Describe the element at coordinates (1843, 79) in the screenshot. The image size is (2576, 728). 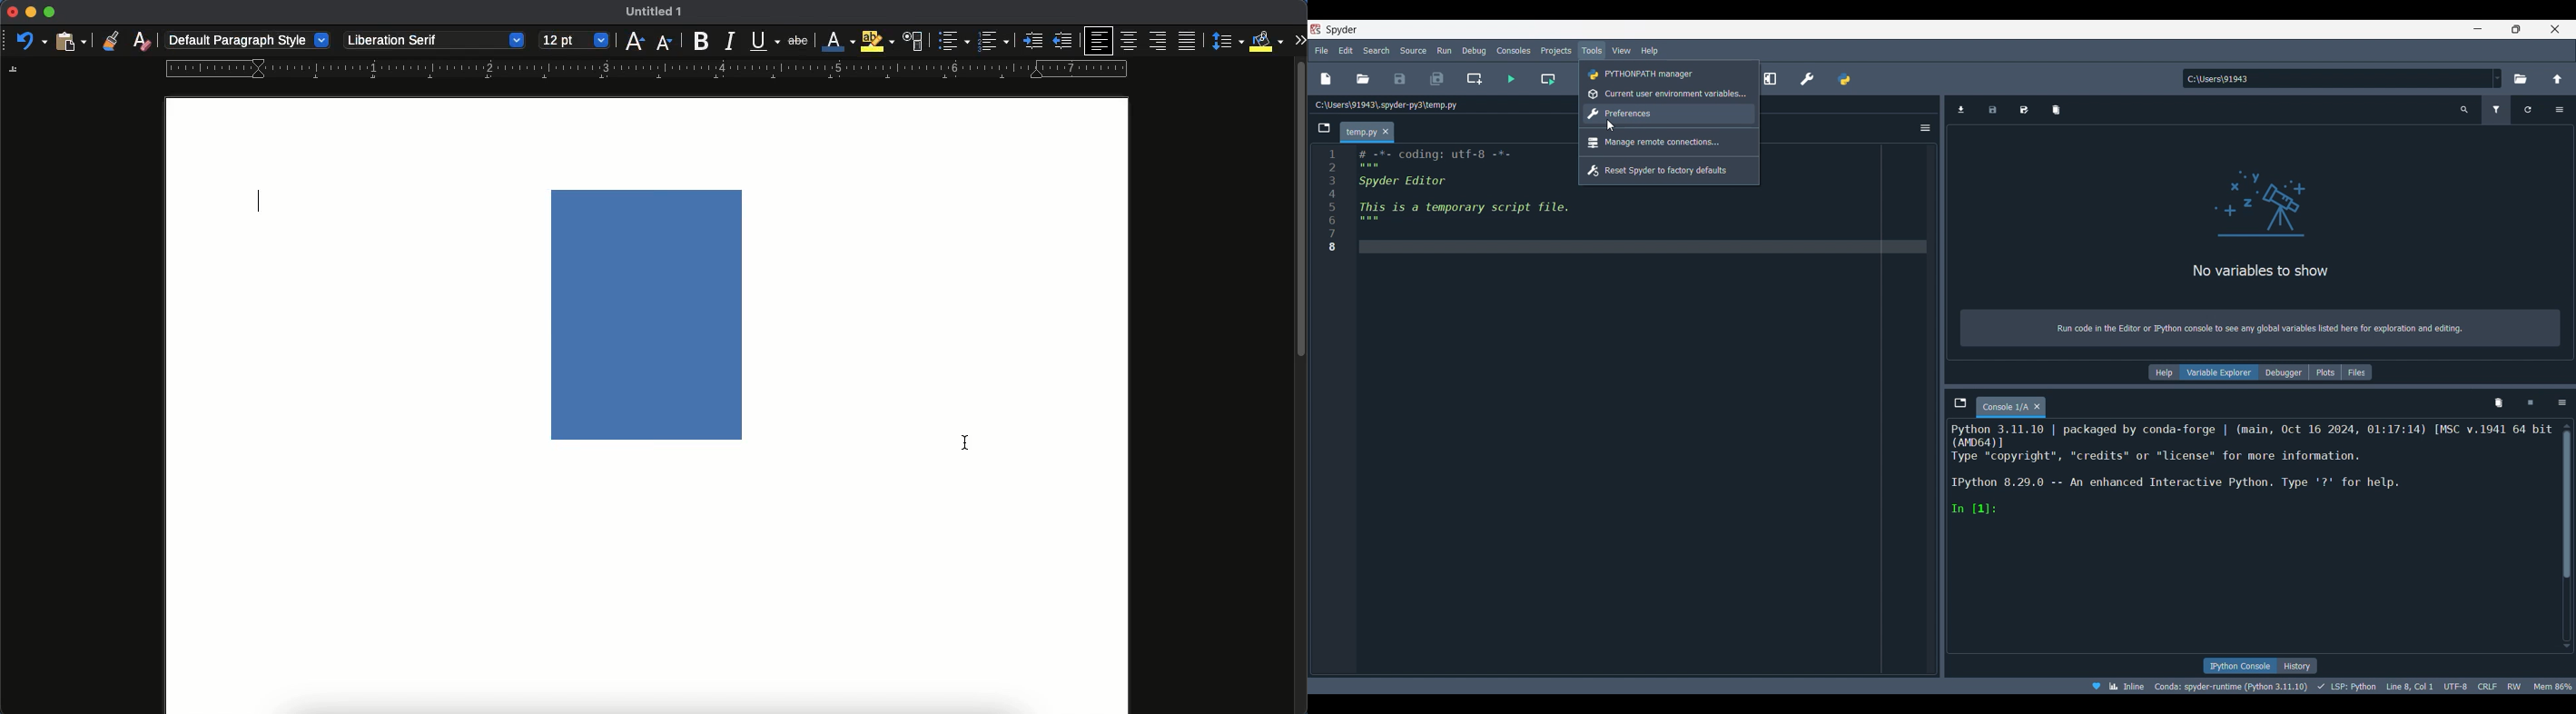
I see `PYTHONPATH manager` at that location.